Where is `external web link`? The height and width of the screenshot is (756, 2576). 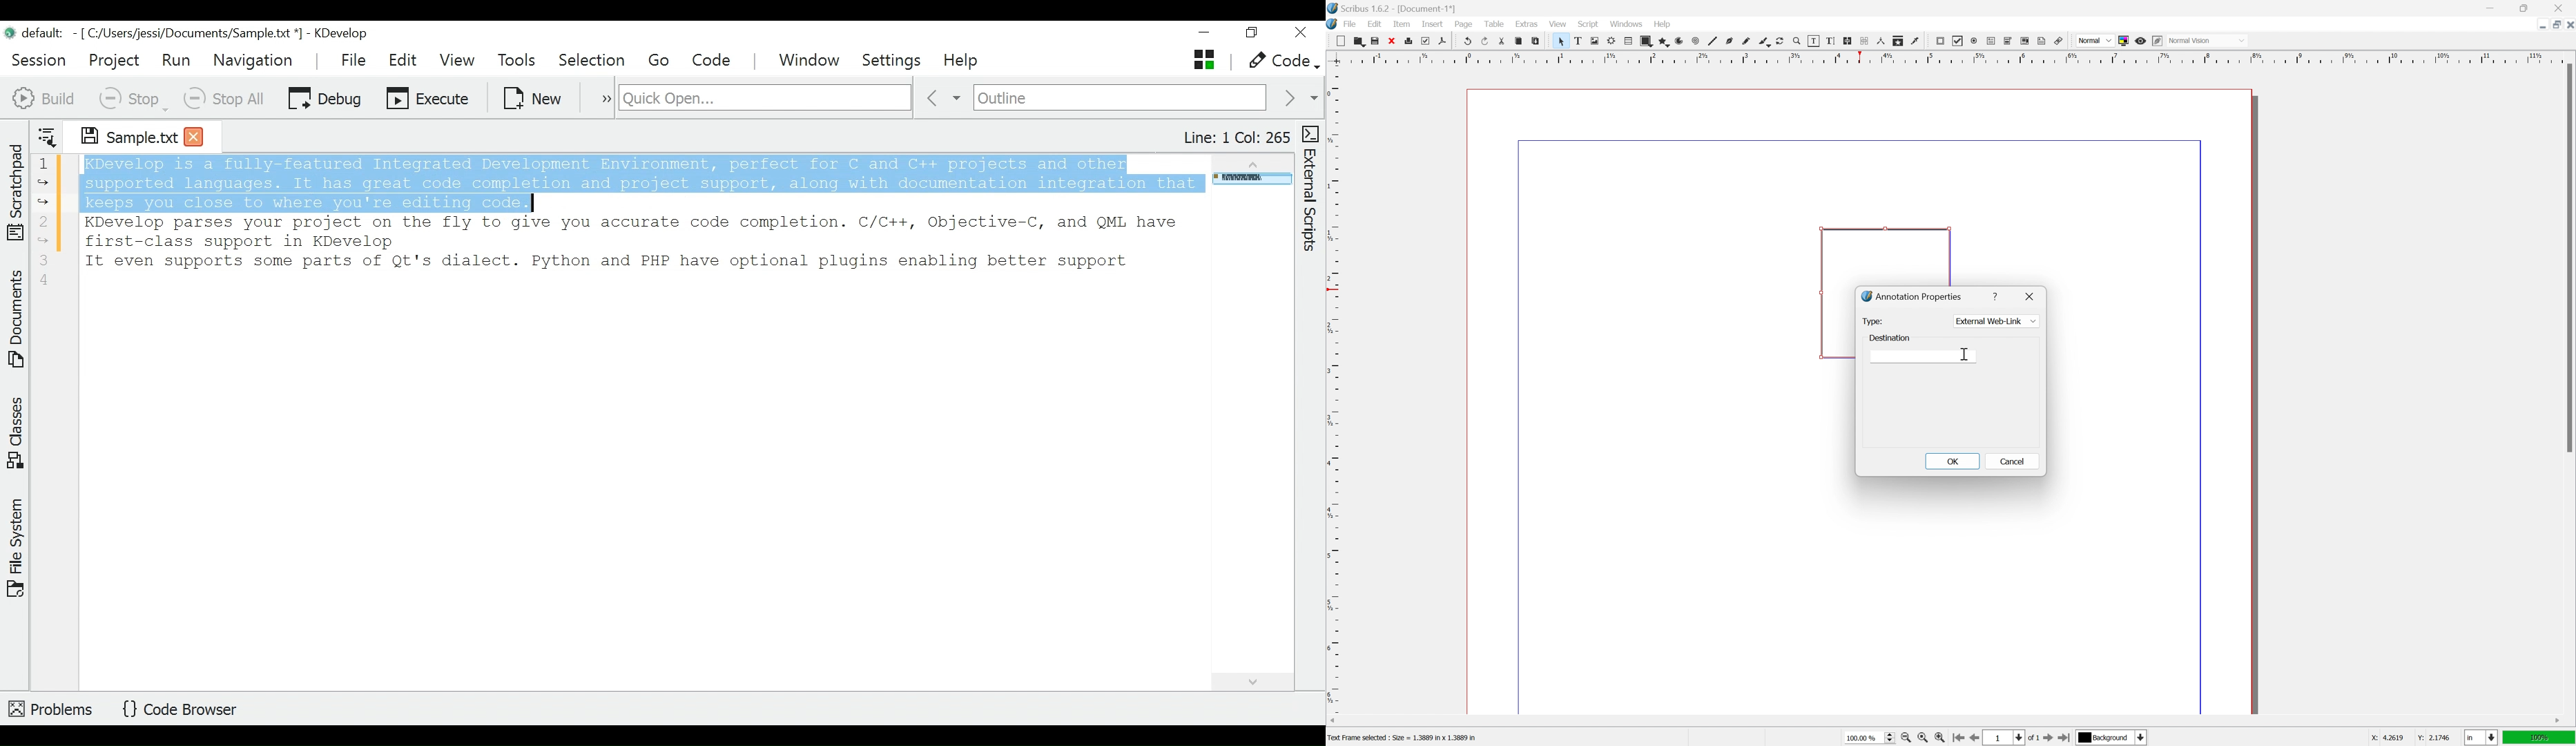 external web link is located at coordinates (1996, 322).